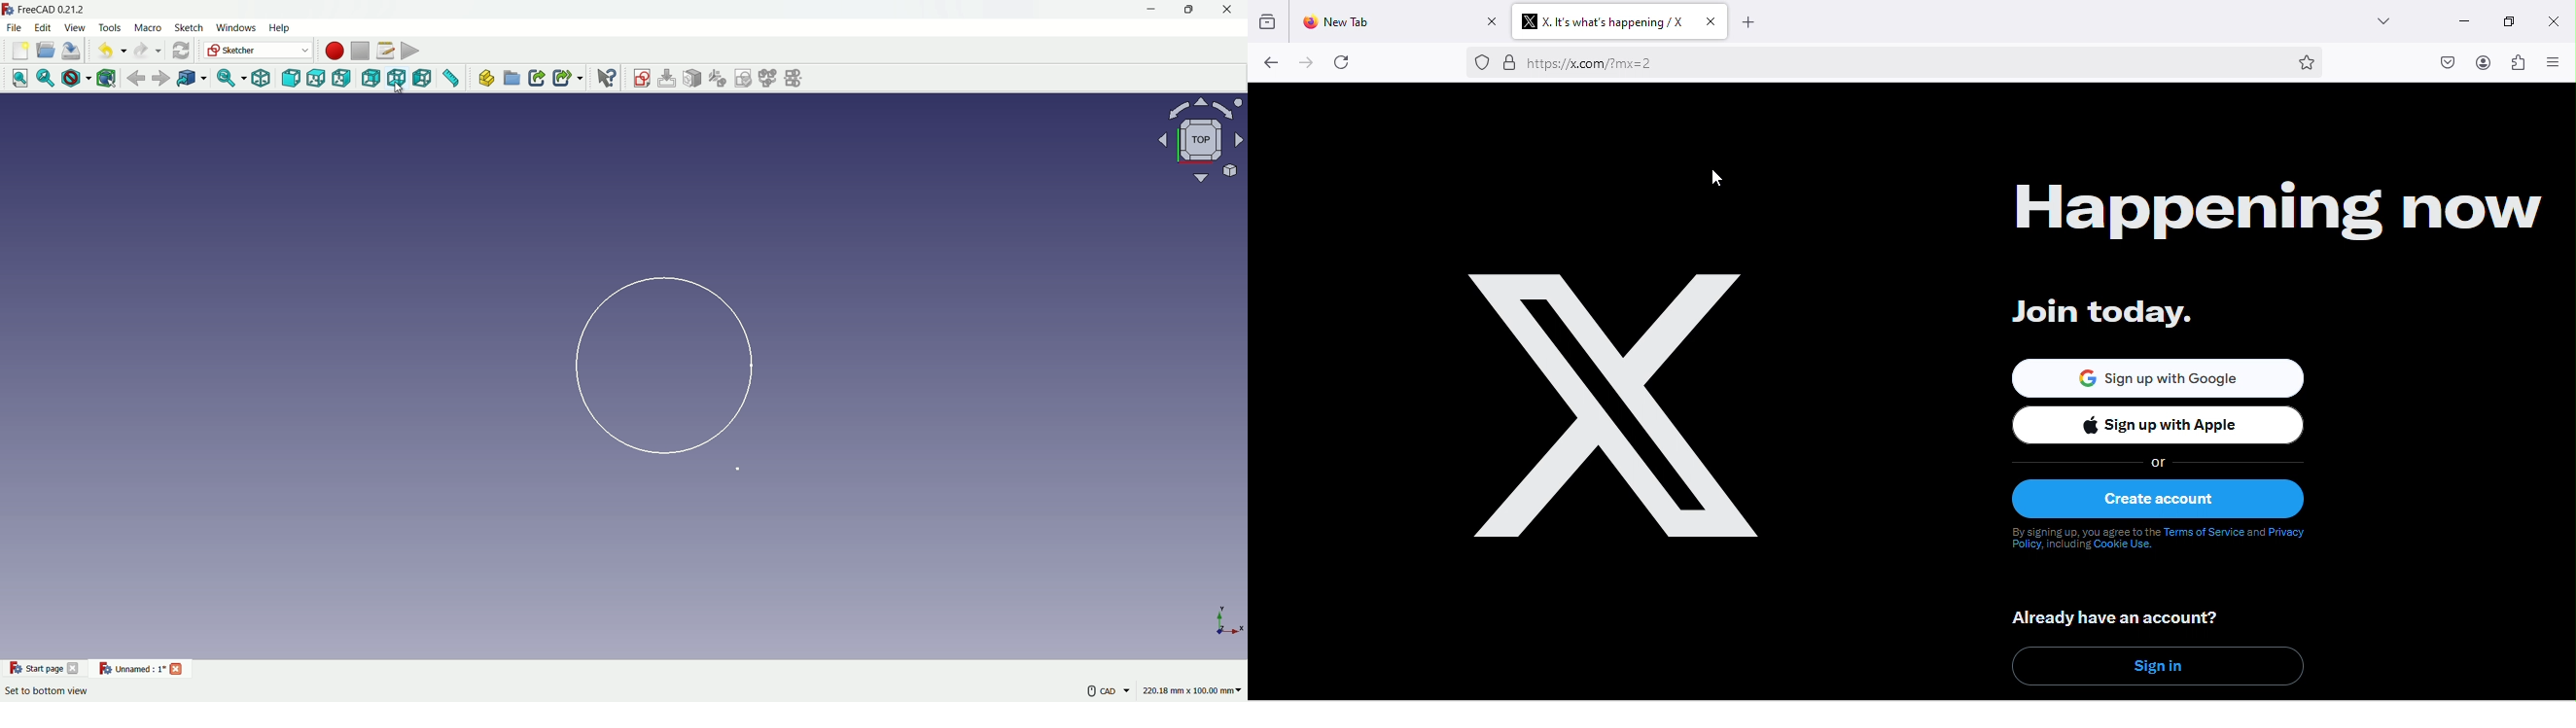  Describe the element at coordinates (1396, 21) in the screenshot. I see `new tab` at that location.